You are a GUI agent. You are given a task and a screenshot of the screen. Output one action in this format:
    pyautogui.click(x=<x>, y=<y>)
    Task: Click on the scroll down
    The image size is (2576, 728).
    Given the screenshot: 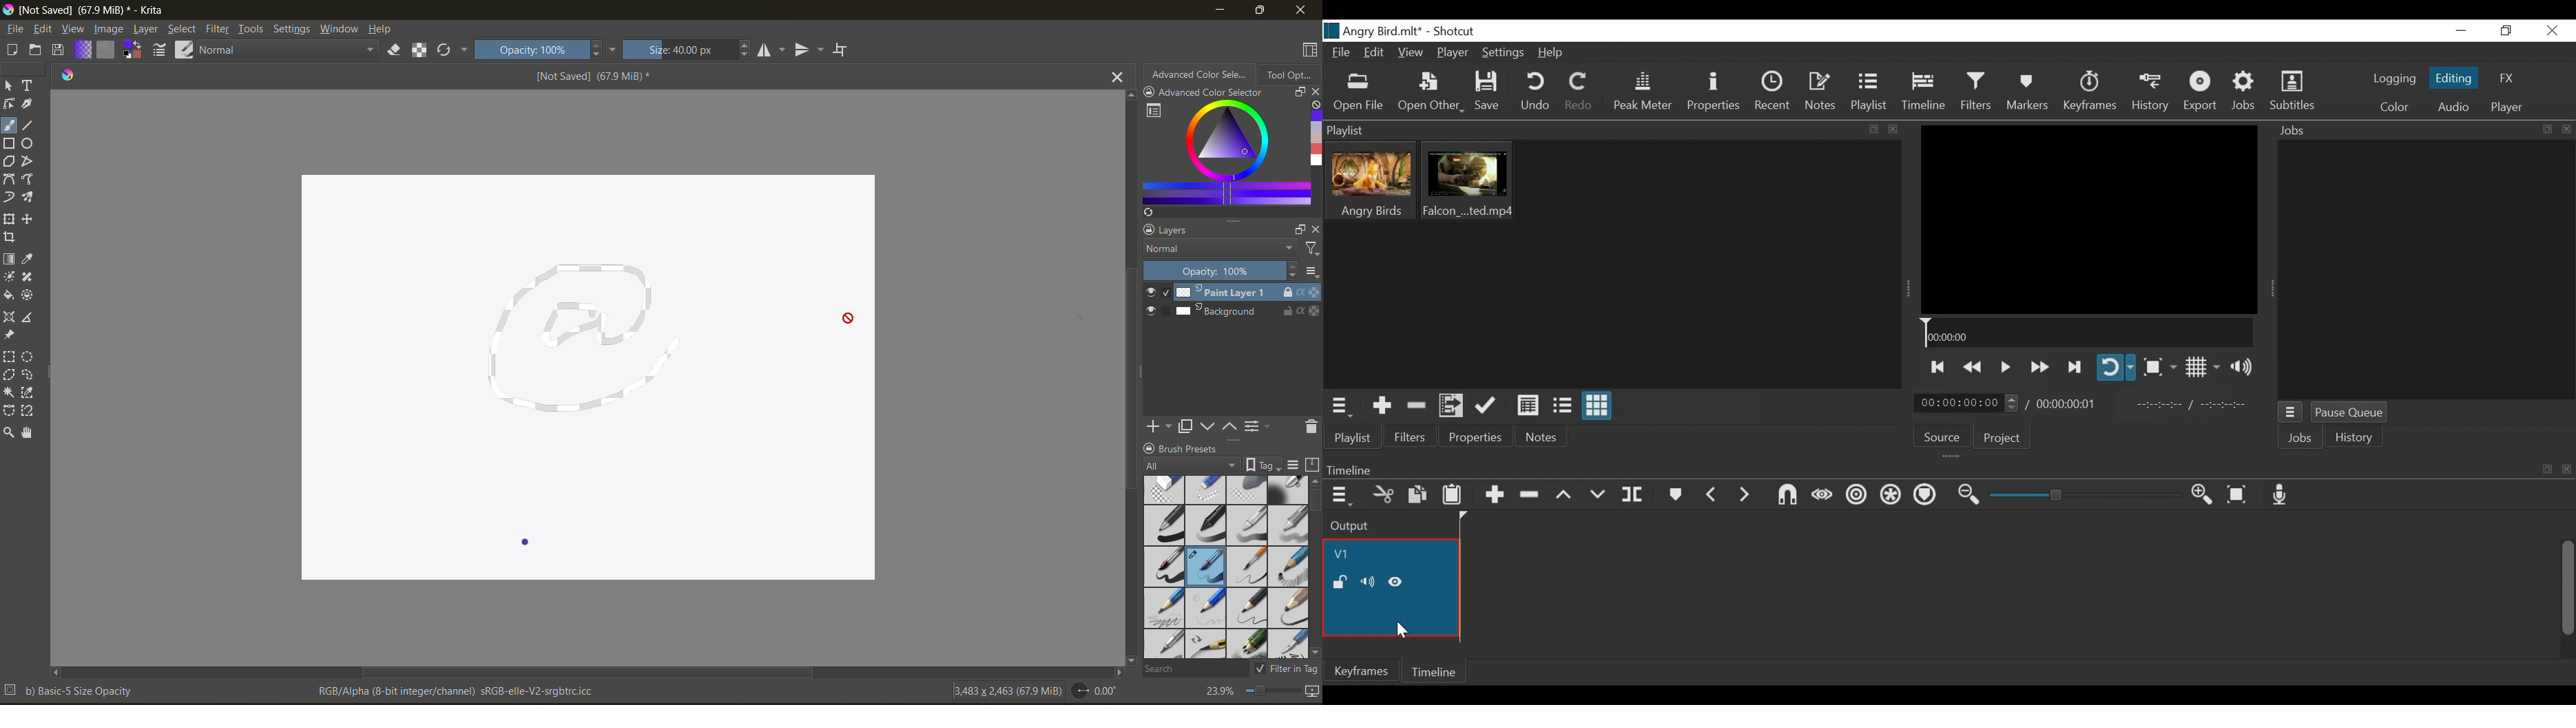 What is the action you would take?
    pyautogui.click(x=1130, y=661)
    